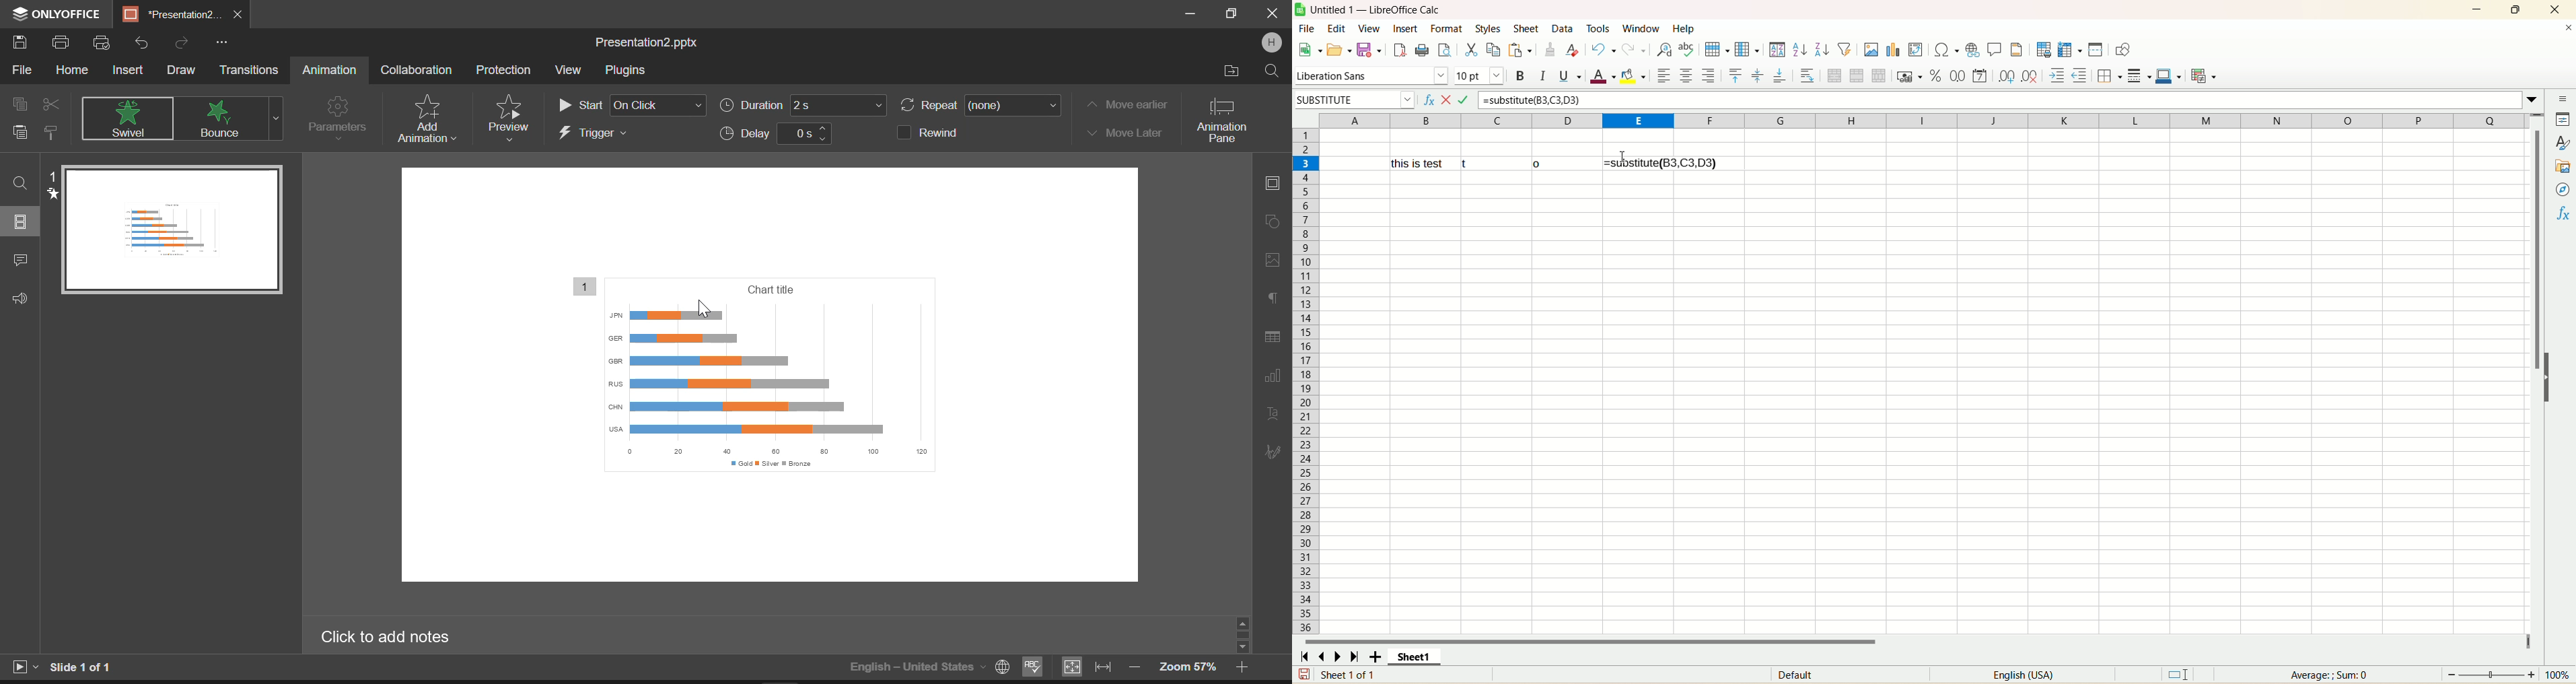  Describe the element at coordinates (1471, 51) in the screenshot. I see `cut` at that location.